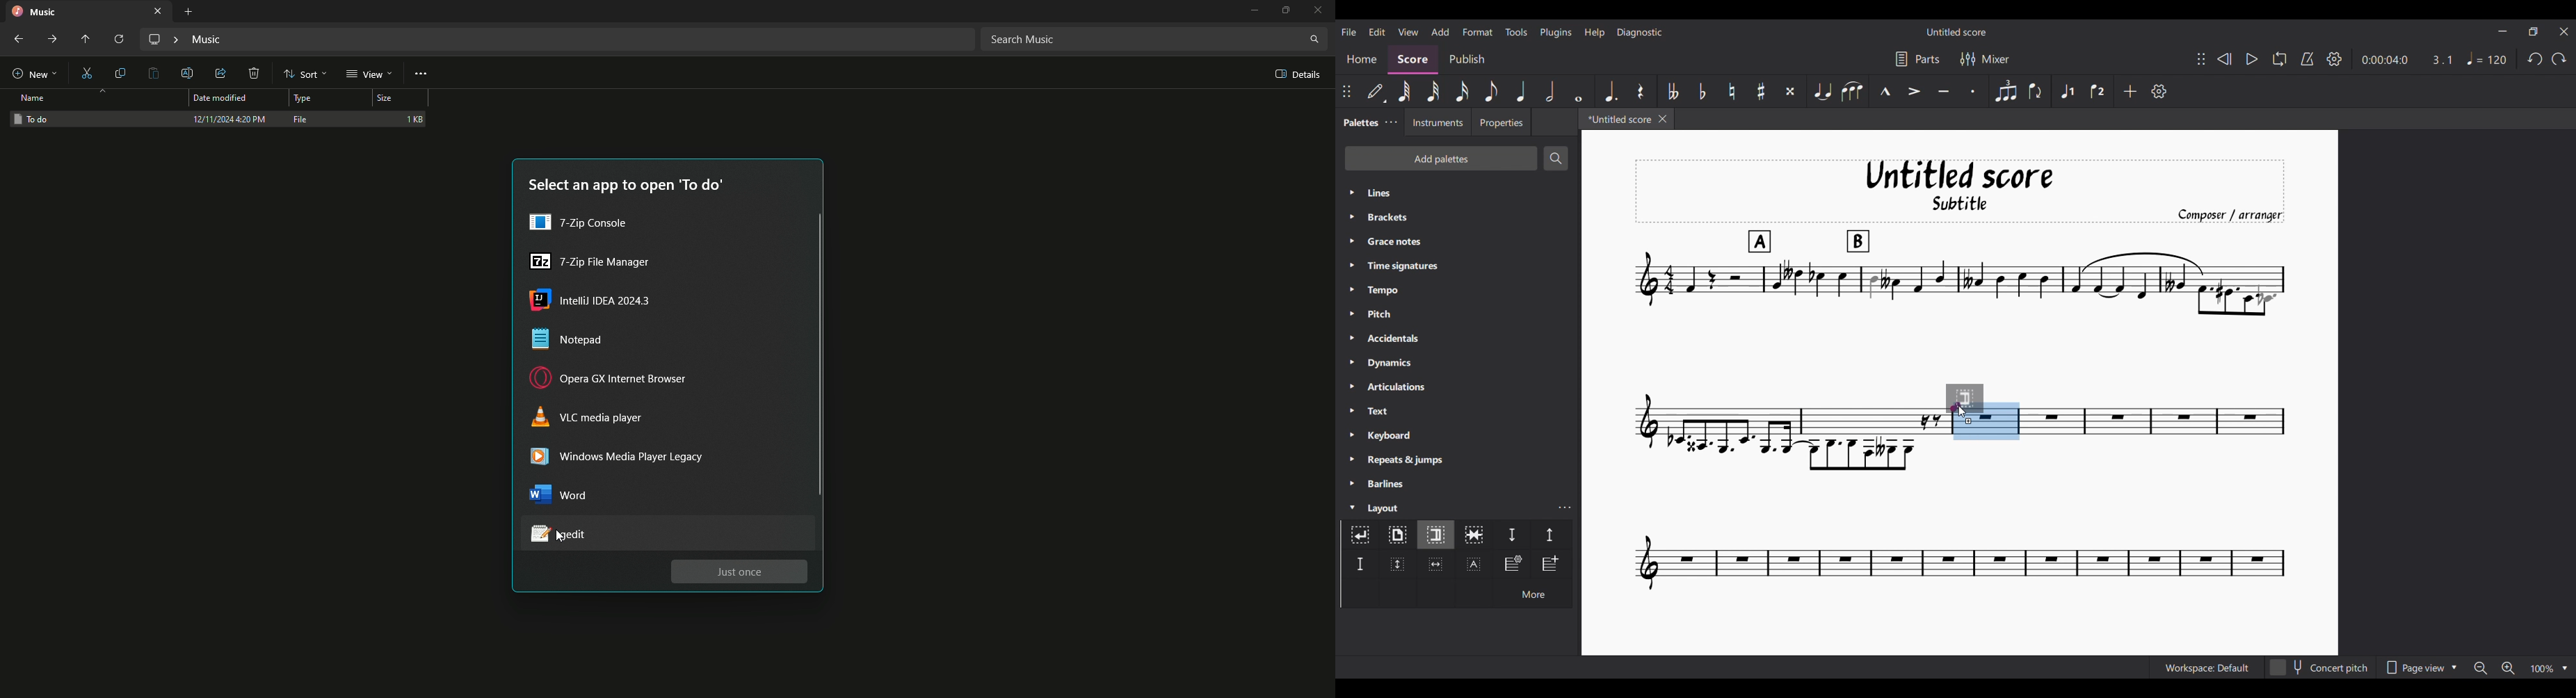 This screenshot has height=700, width=2576. What do you see at coordinates (1398, 564) in the screenshot?
I see `Insert vertical frame` at bounding box center [1398, 564].